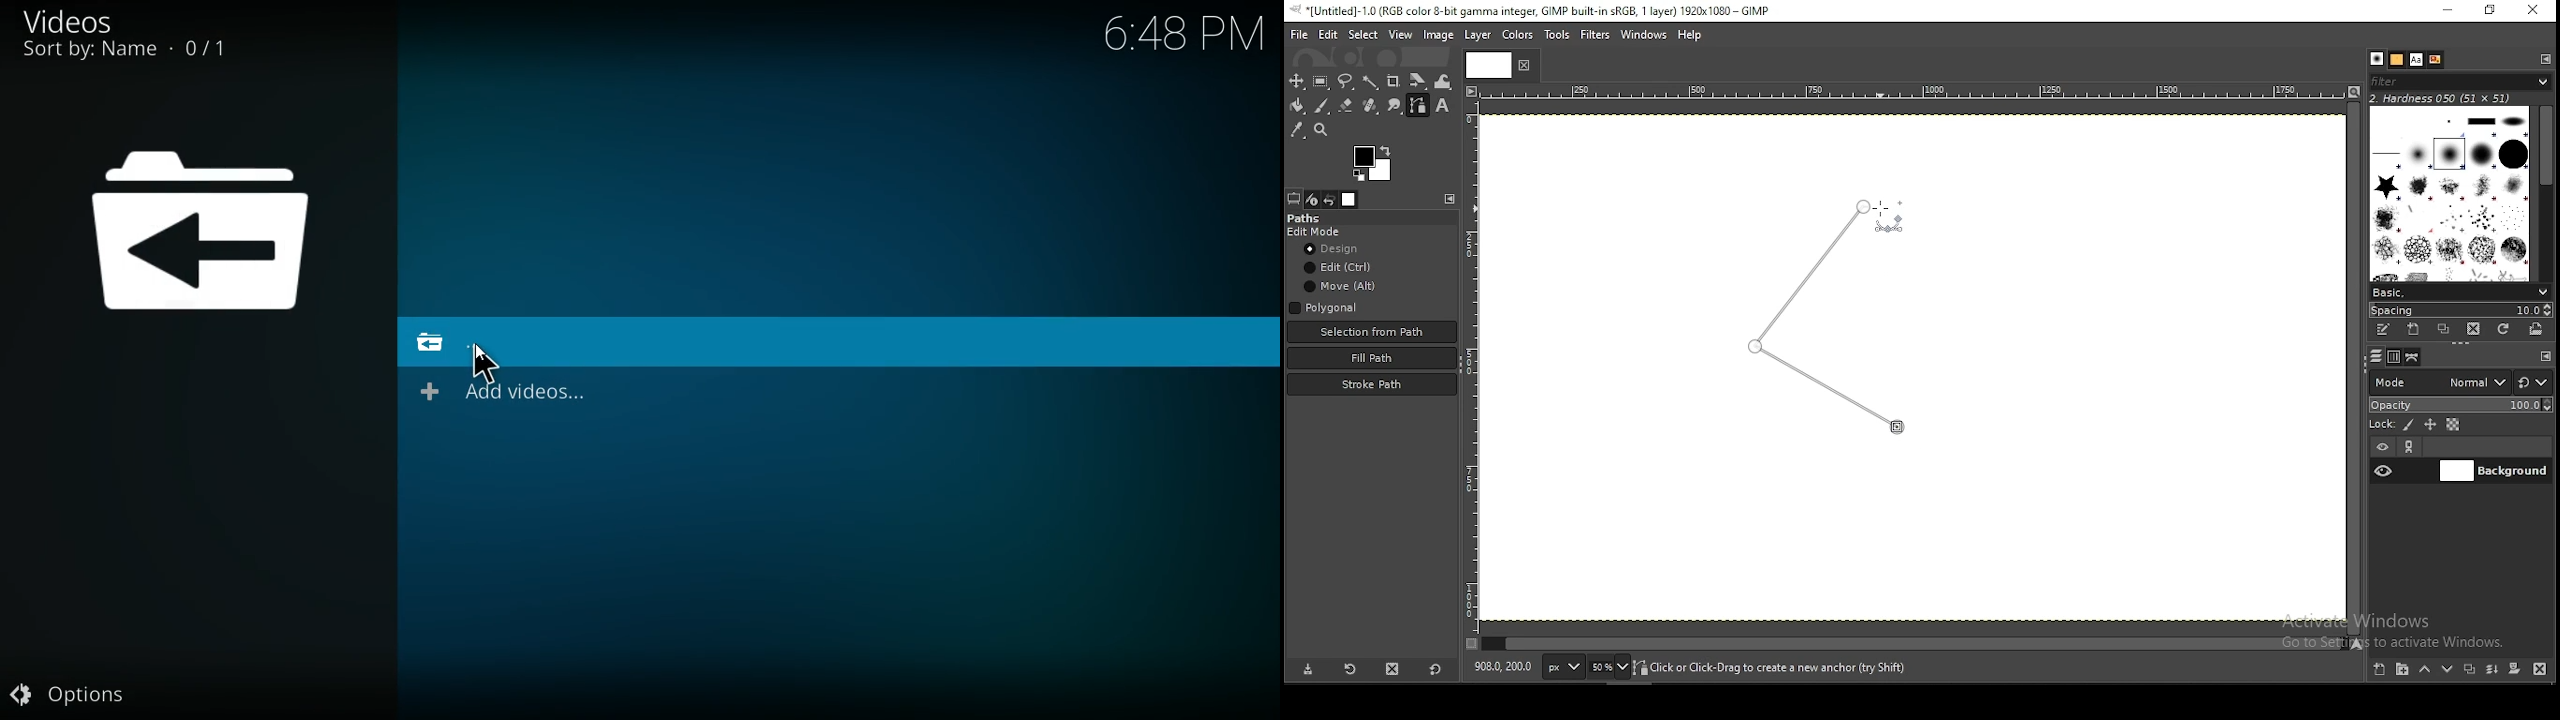  I want to click on delete tool preset, so click(1393, 672).